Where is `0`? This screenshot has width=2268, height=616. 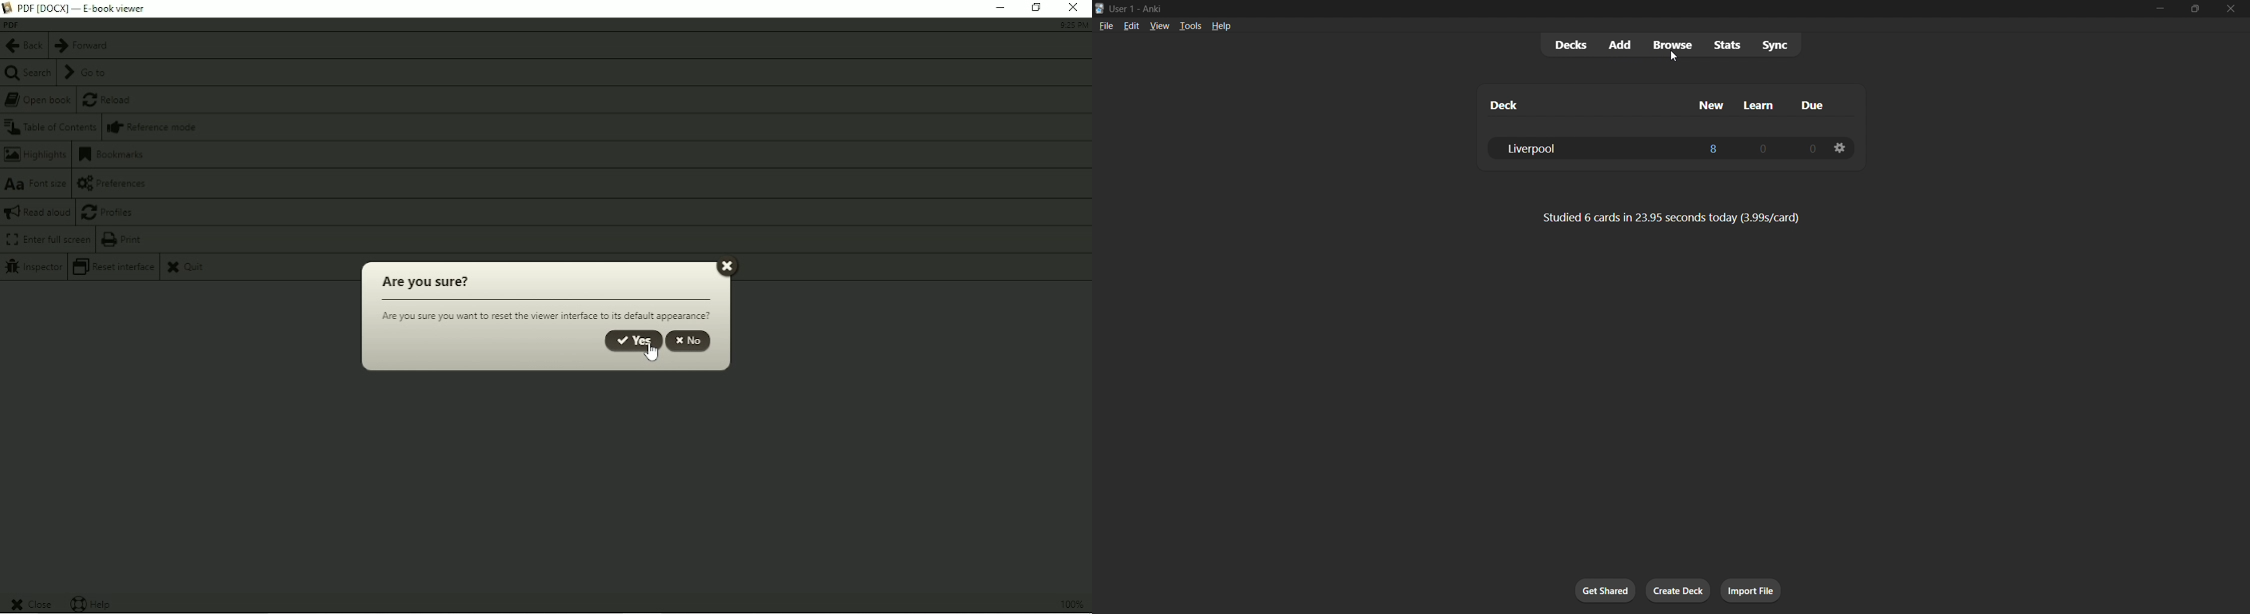 0 is located at coordinates (1760, 148).